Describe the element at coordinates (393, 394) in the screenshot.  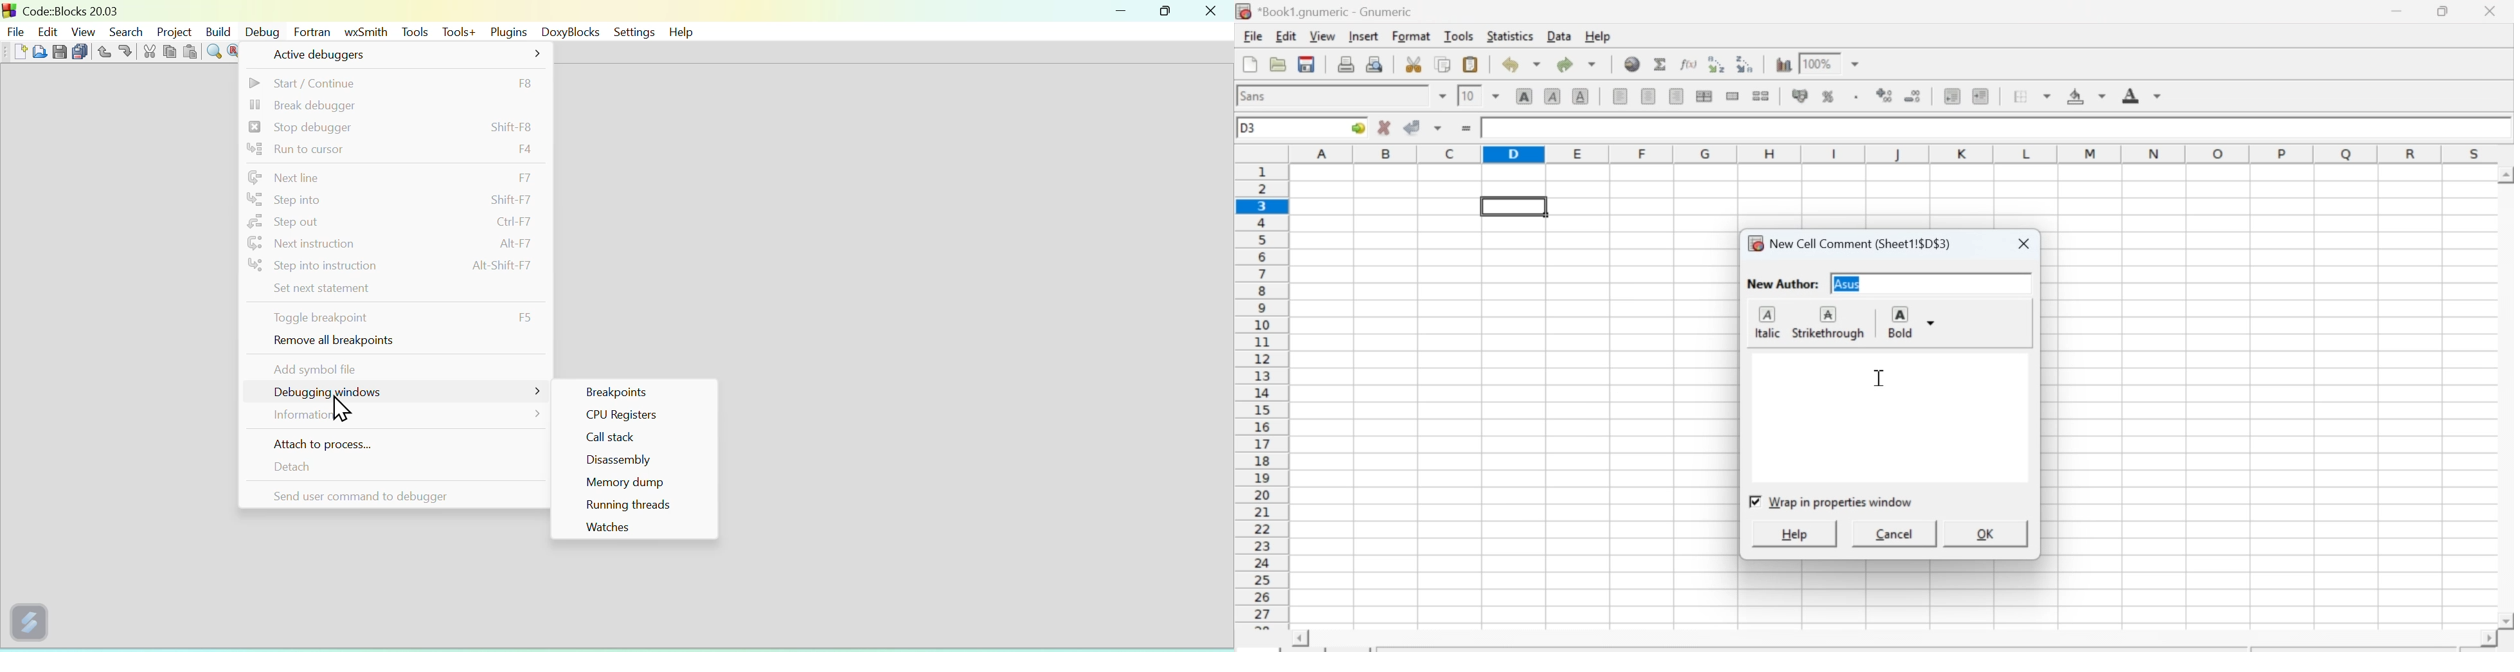
I see `debugging window` at that location.